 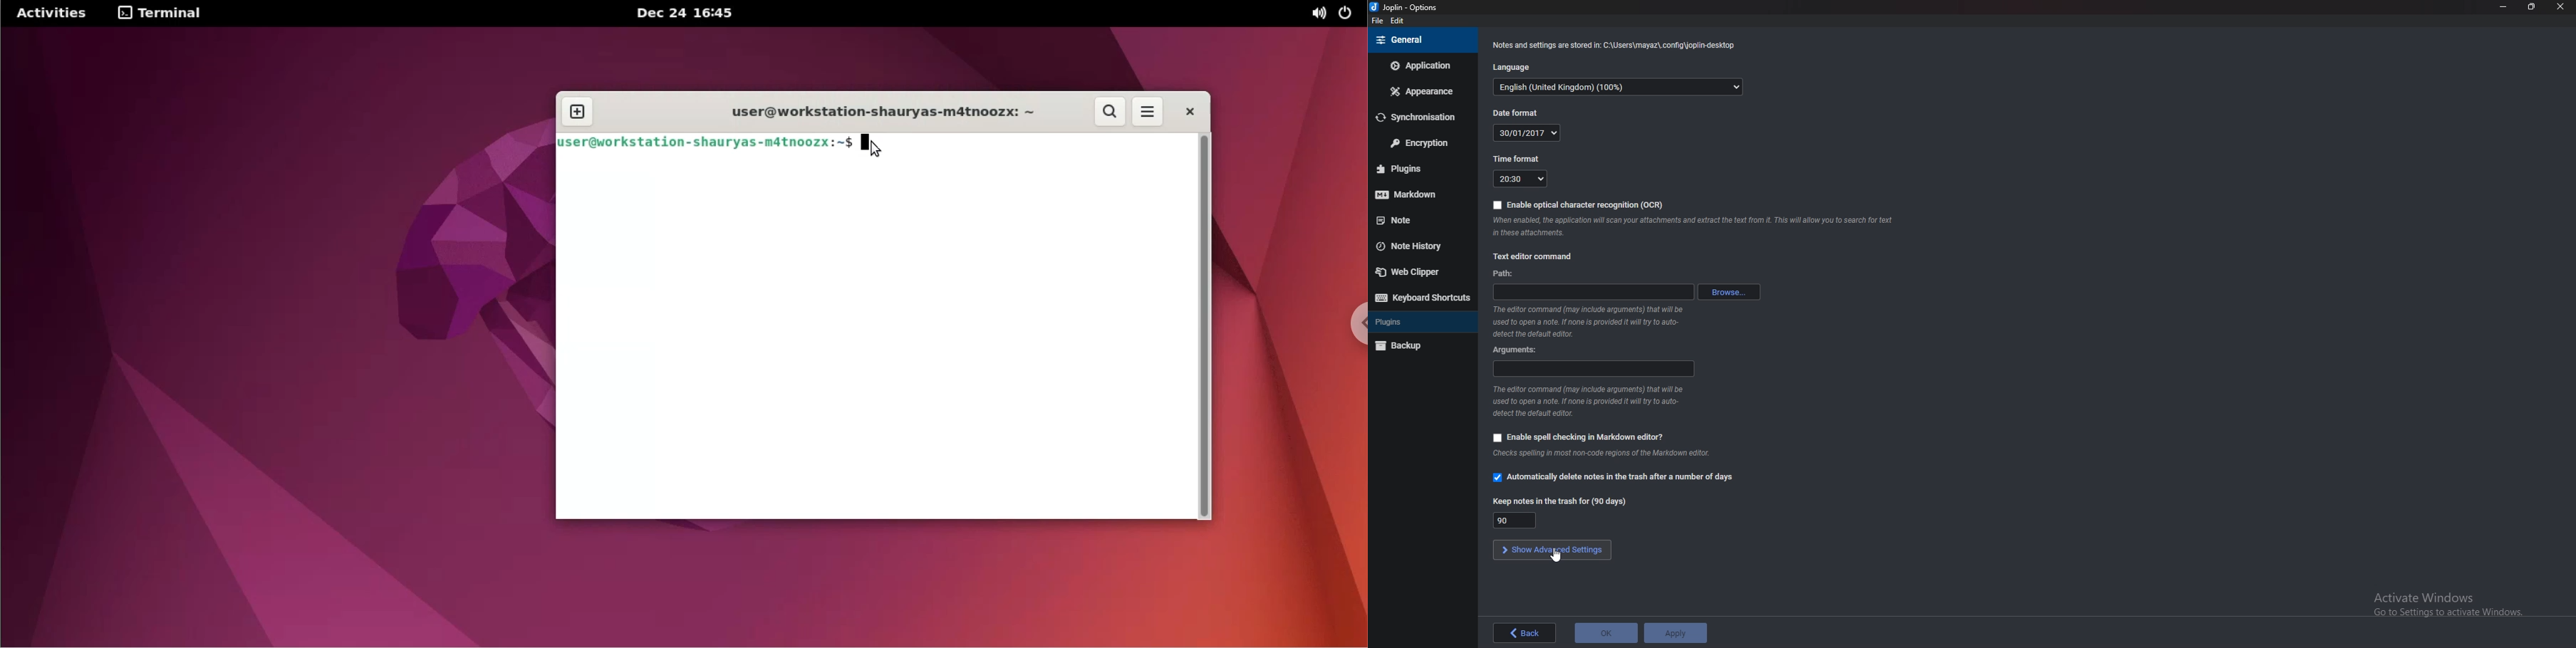 I want to click on 90 days, so click(x=1516, y=521).